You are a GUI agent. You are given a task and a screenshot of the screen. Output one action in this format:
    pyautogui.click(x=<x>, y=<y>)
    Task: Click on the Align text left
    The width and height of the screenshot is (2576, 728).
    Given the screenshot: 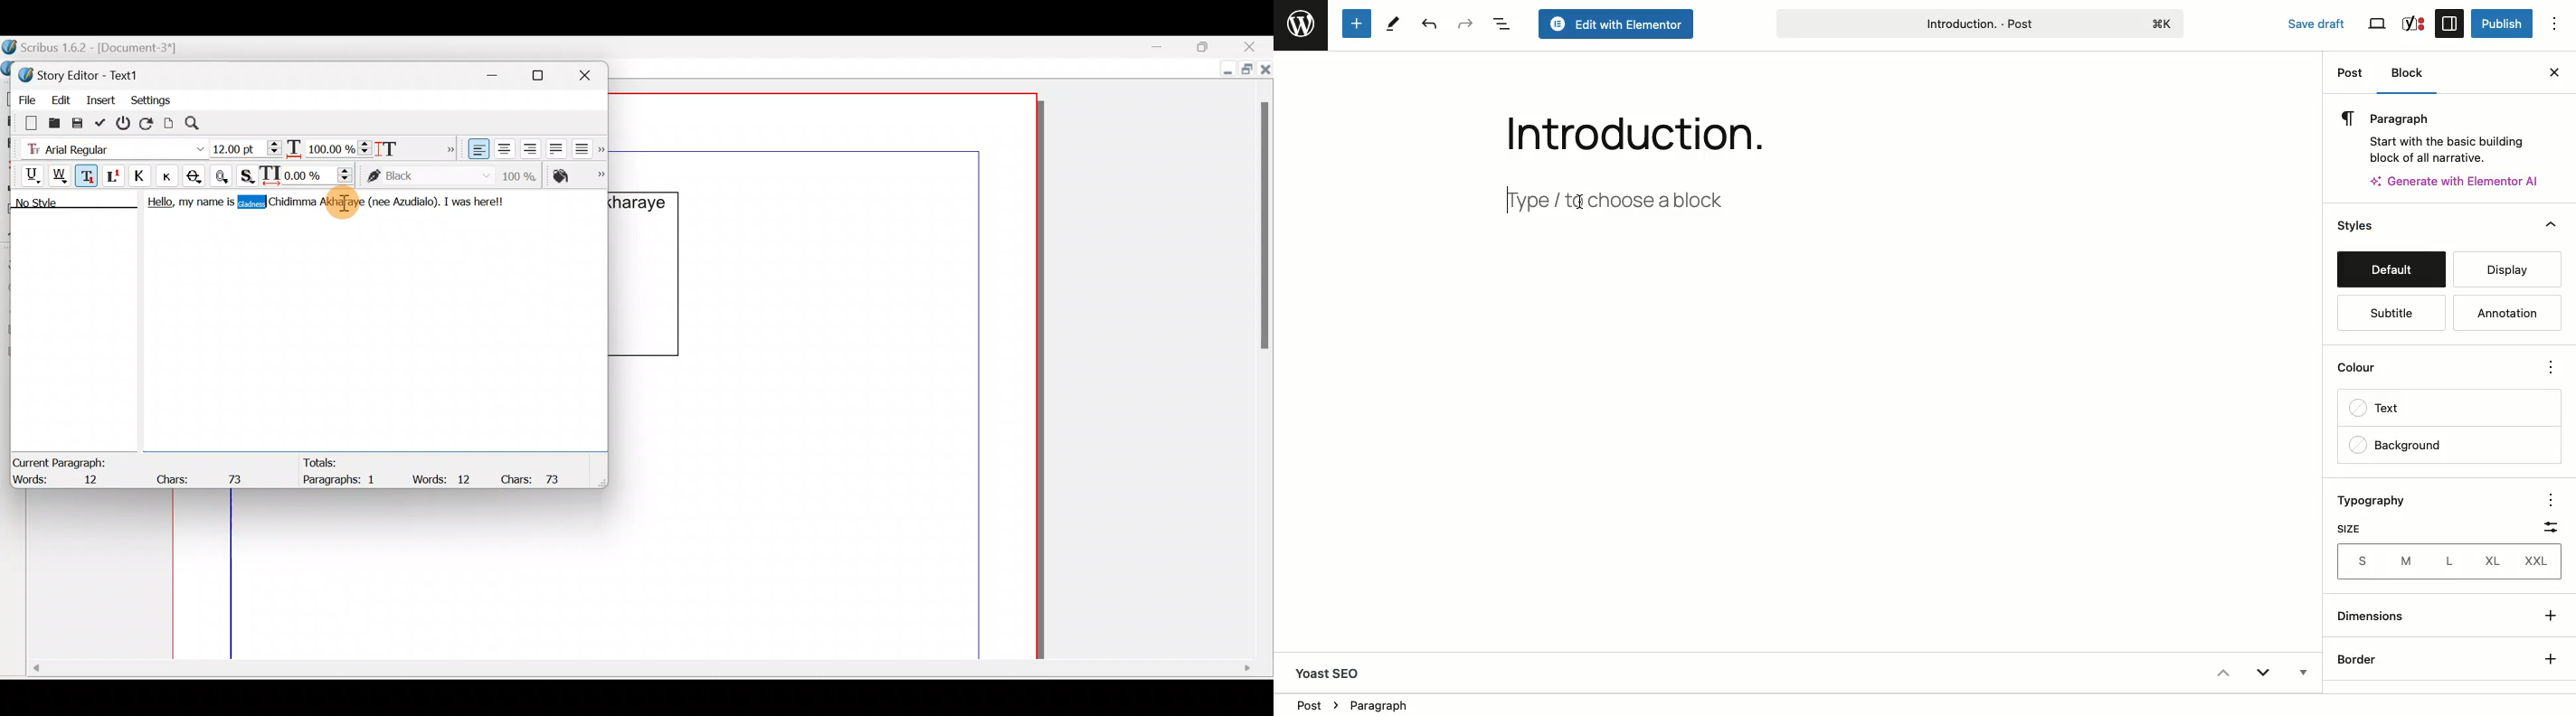 What is the action you would take?
    pyautogui.click(x=477, y=149)
    